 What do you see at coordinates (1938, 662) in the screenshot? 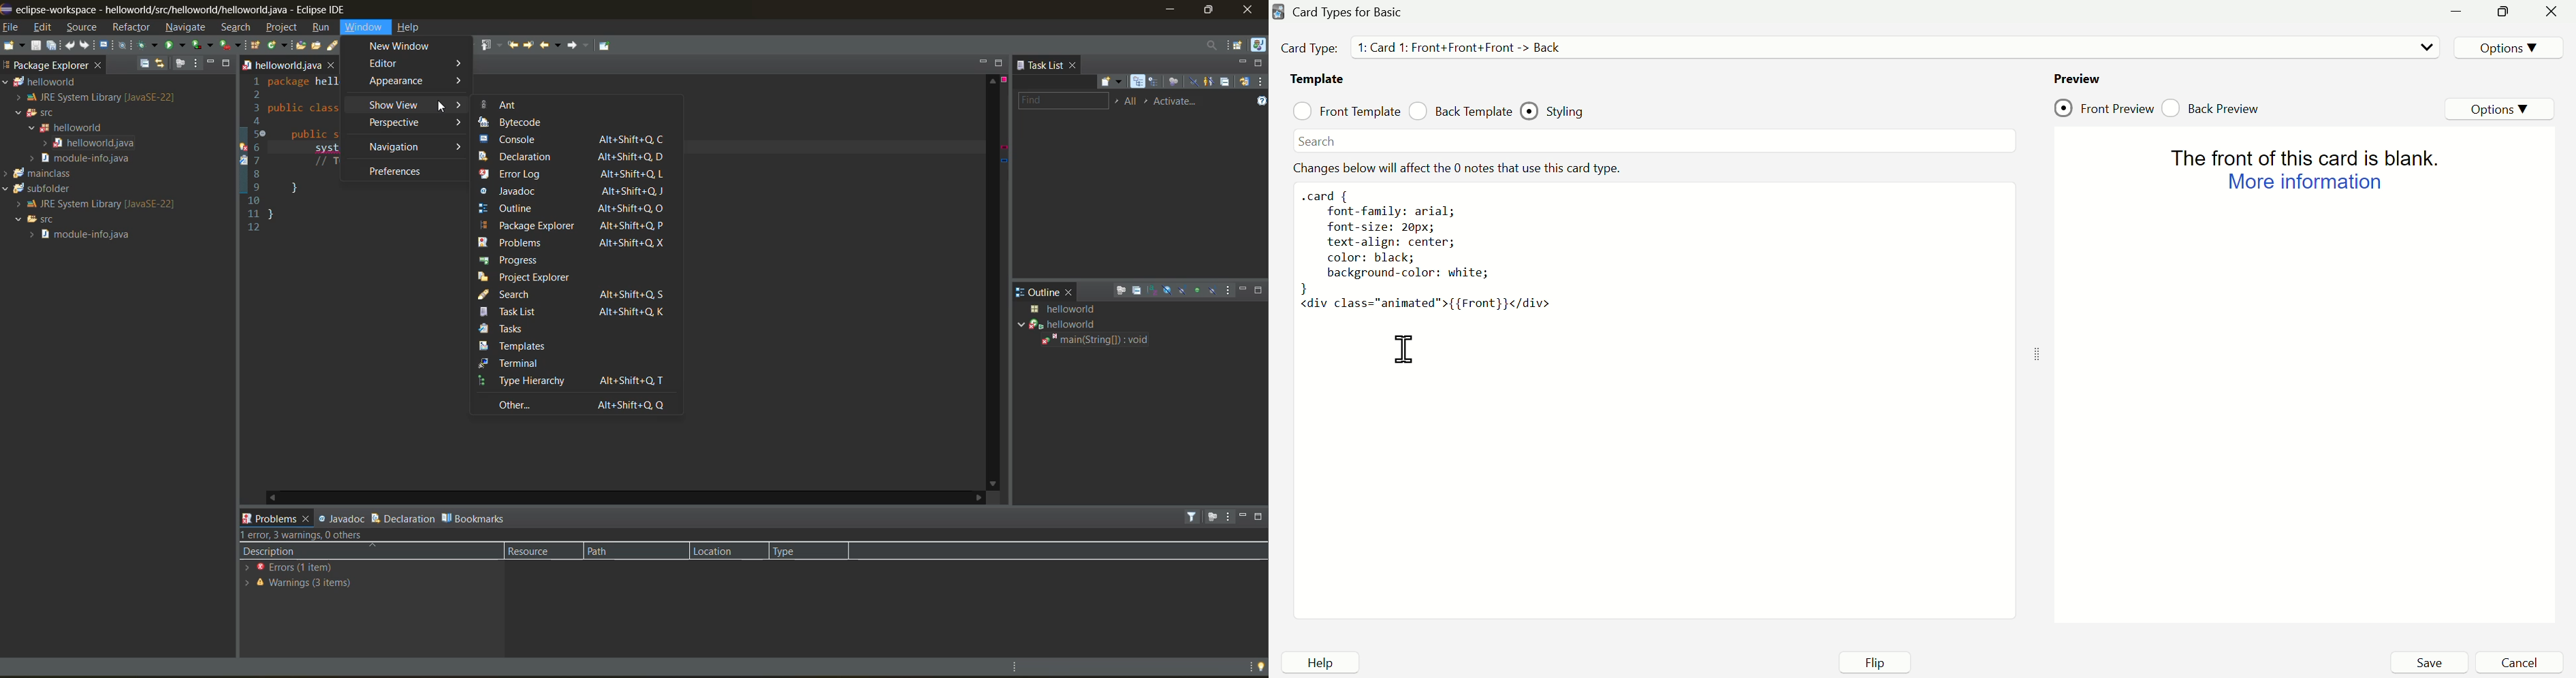
I see `Flip` at bounding box center [1938, 662].